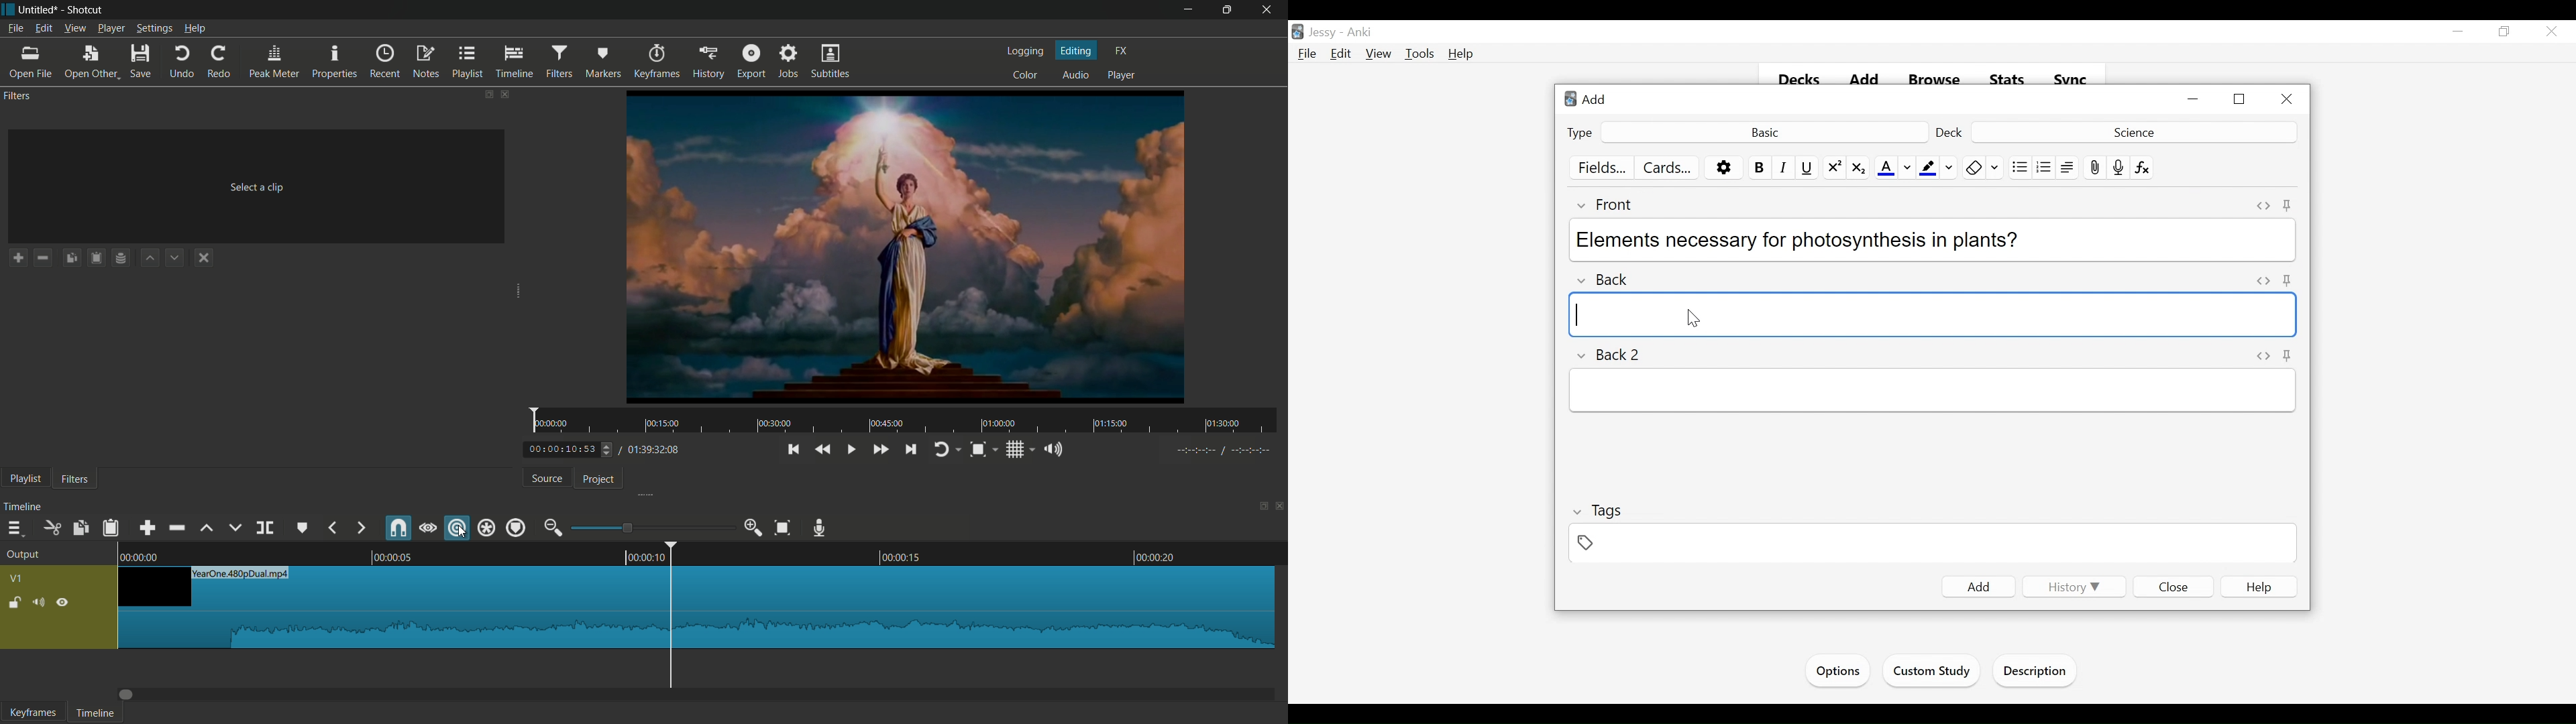 This screenshot has width=2576, height=728. Describe the element at coordinates (697, 608) in the screenshot. I see `video in timeline` at that location.